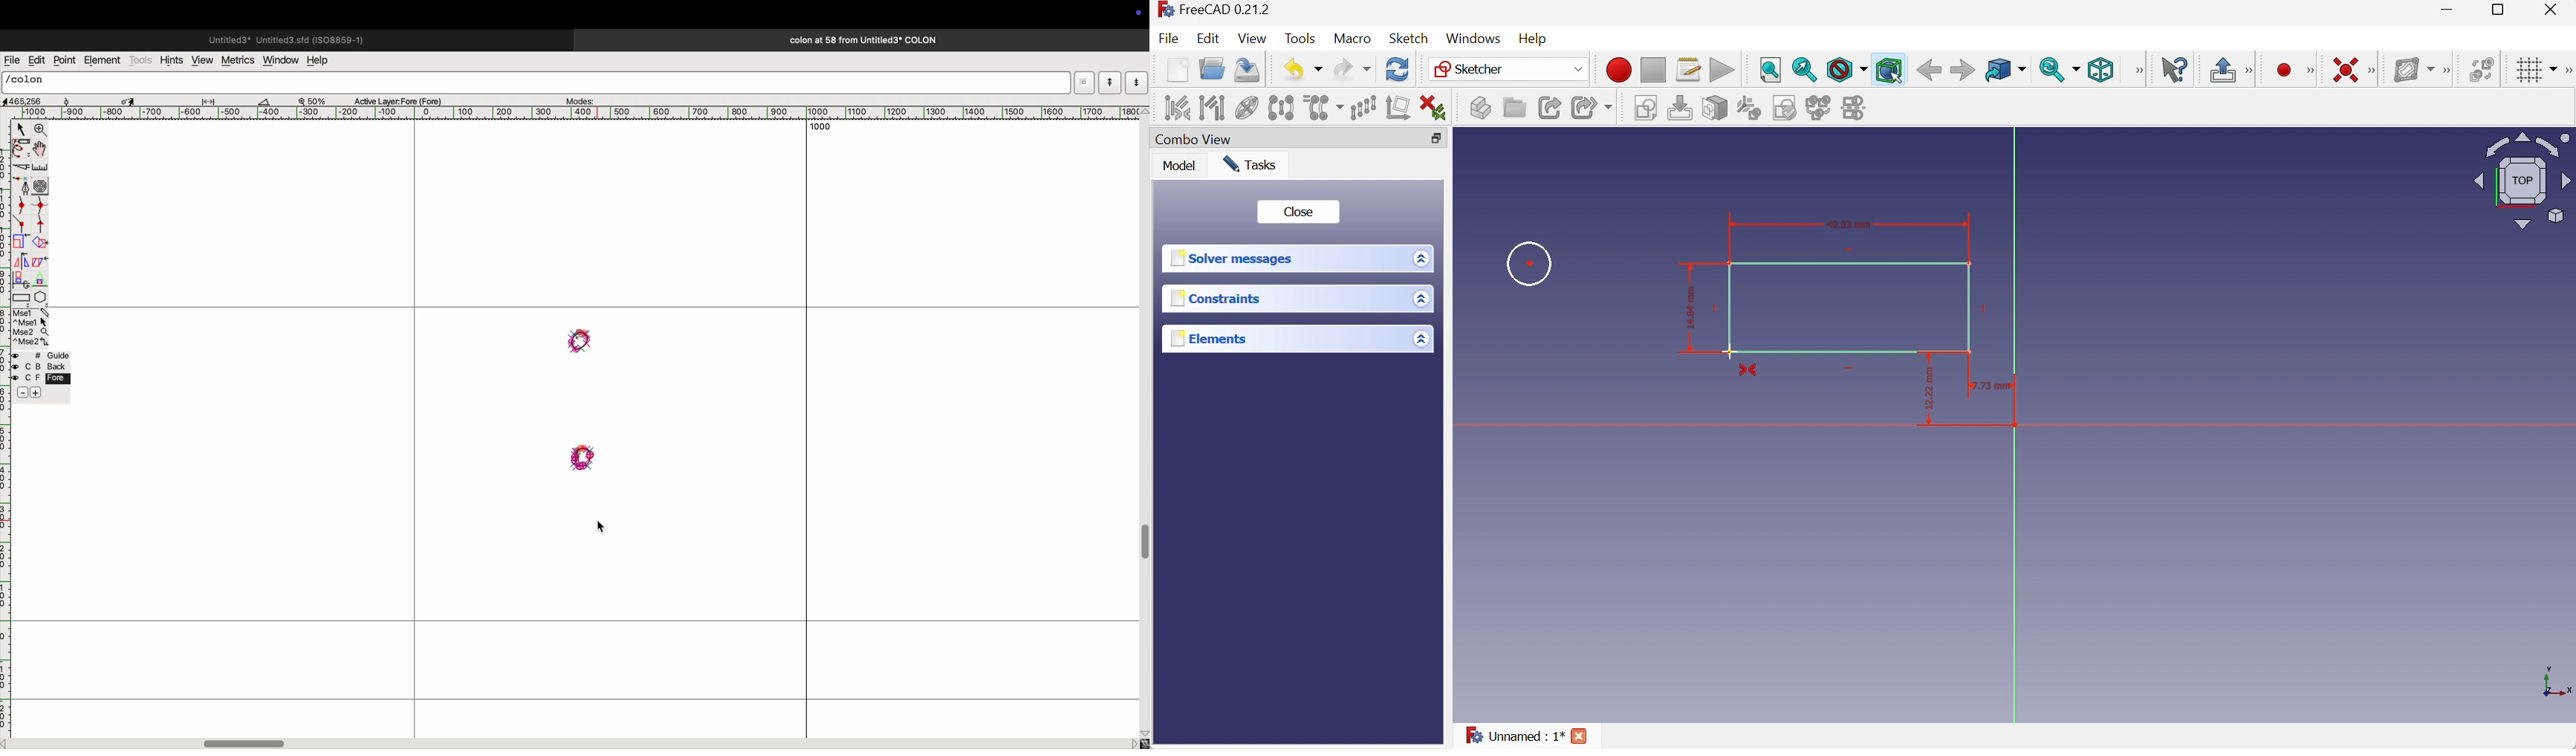  What do you see at coordinates (2450, 10) in the screenshot?
I see `Minimize` at bounding box center [2450, 10].